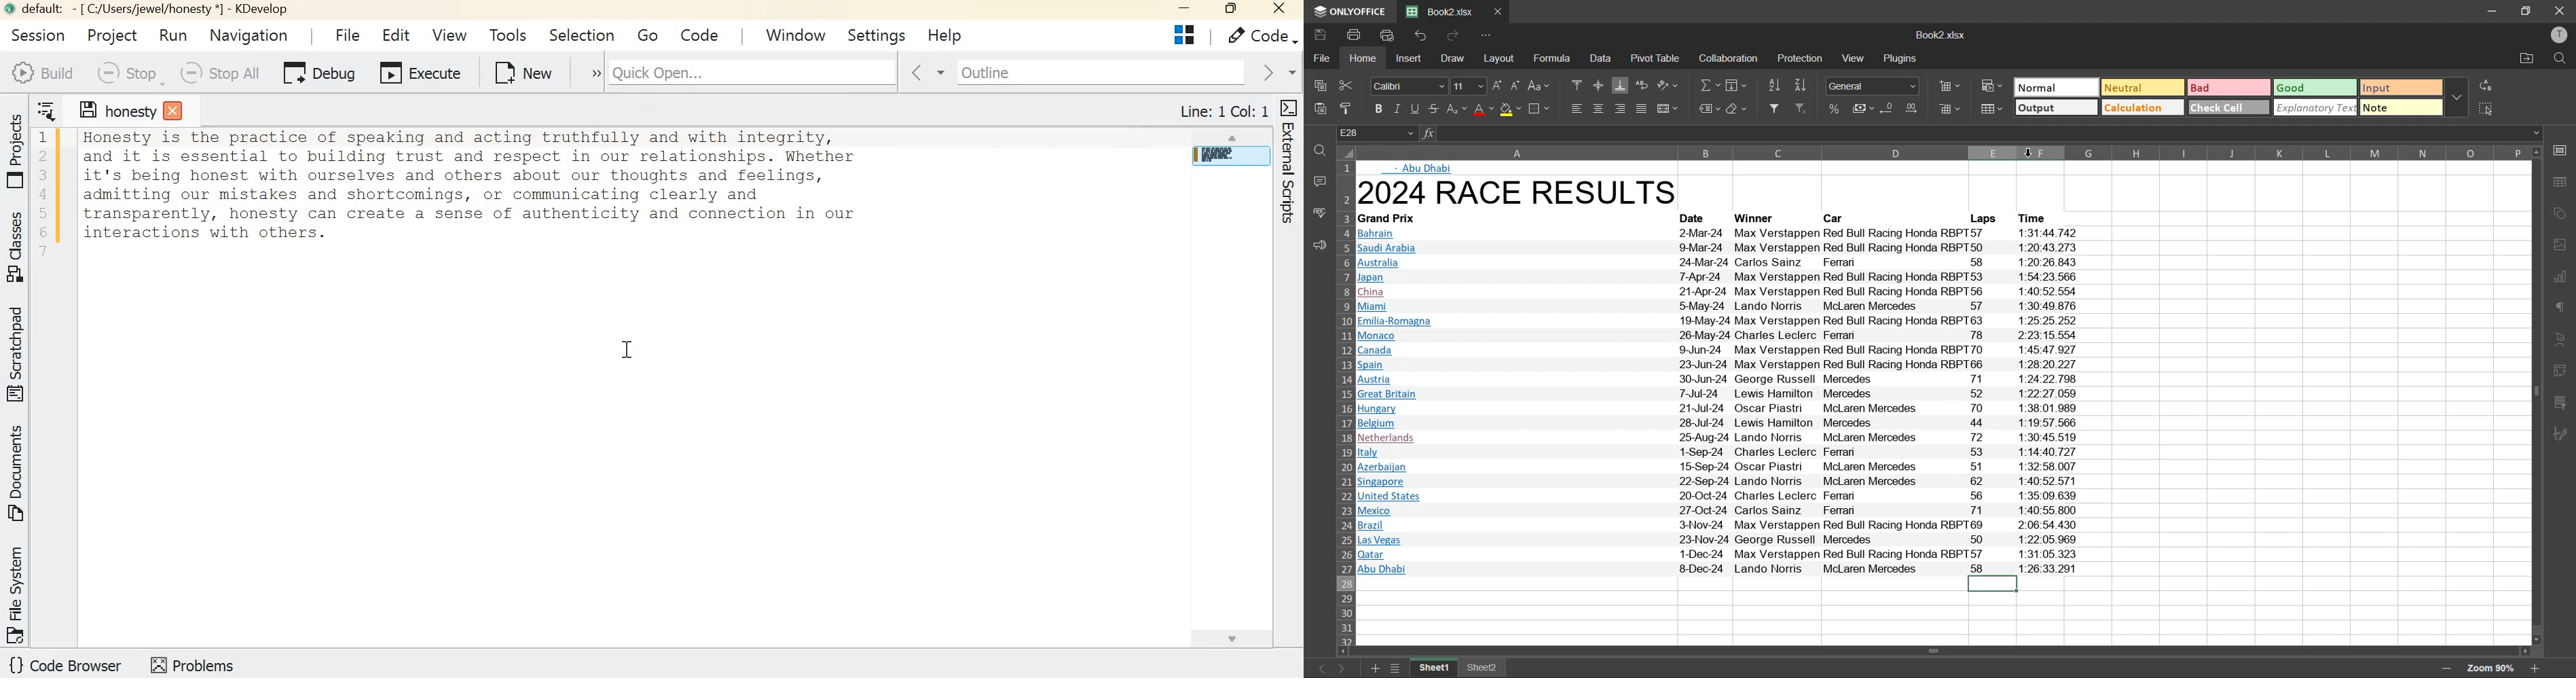 This screenshot has width=2576, height=700. I want to click on move down, so click(2538, 640).